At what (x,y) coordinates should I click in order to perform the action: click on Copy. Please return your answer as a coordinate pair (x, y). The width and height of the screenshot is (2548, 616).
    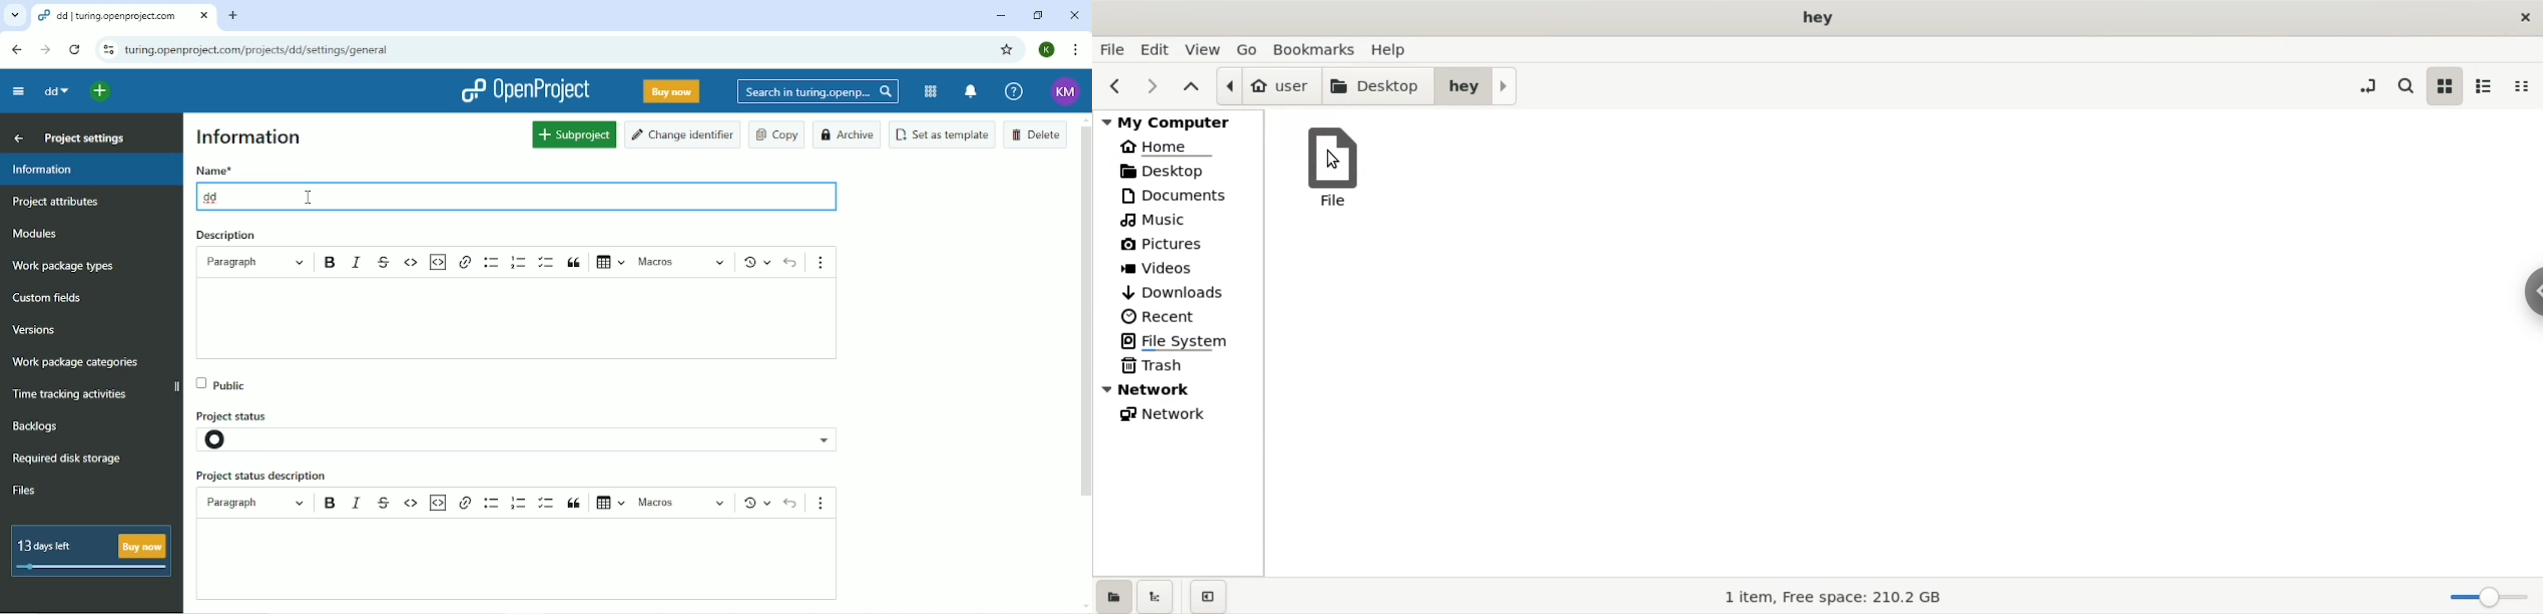
    Looking at the image, I should click on (777, 135).